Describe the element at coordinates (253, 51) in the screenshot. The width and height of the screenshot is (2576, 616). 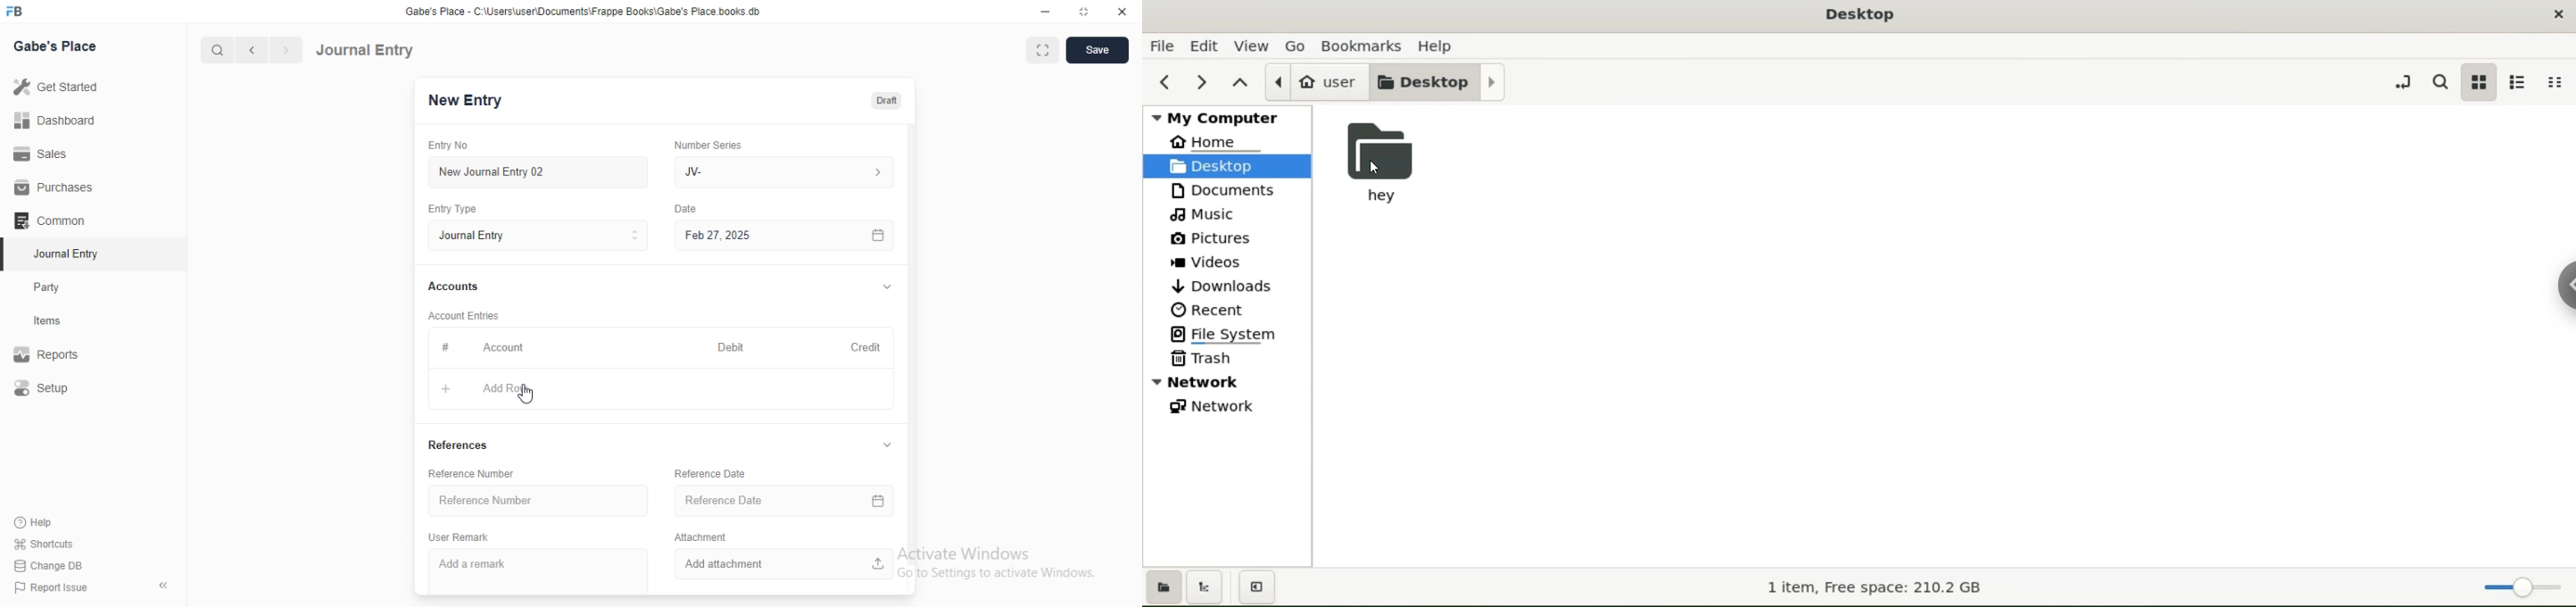
I see `Previous` at that location.